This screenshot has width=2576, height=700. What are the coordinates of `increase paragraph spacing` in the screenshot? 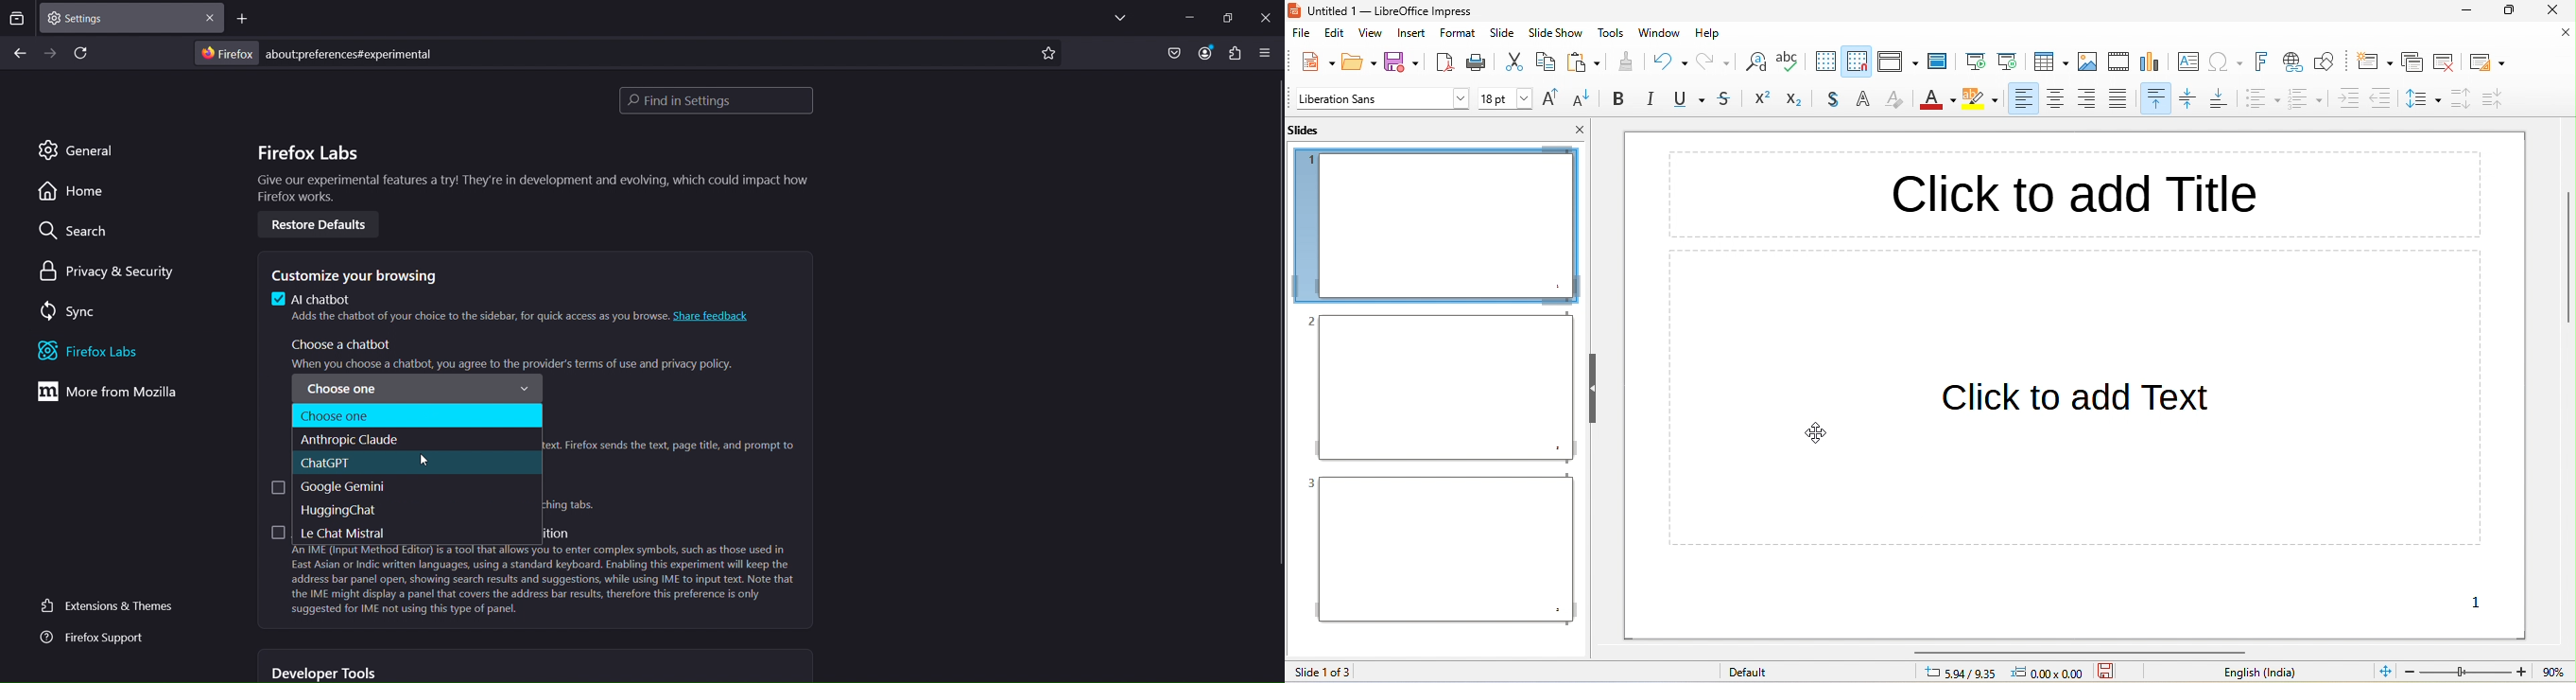 It's located at (2458, 99).